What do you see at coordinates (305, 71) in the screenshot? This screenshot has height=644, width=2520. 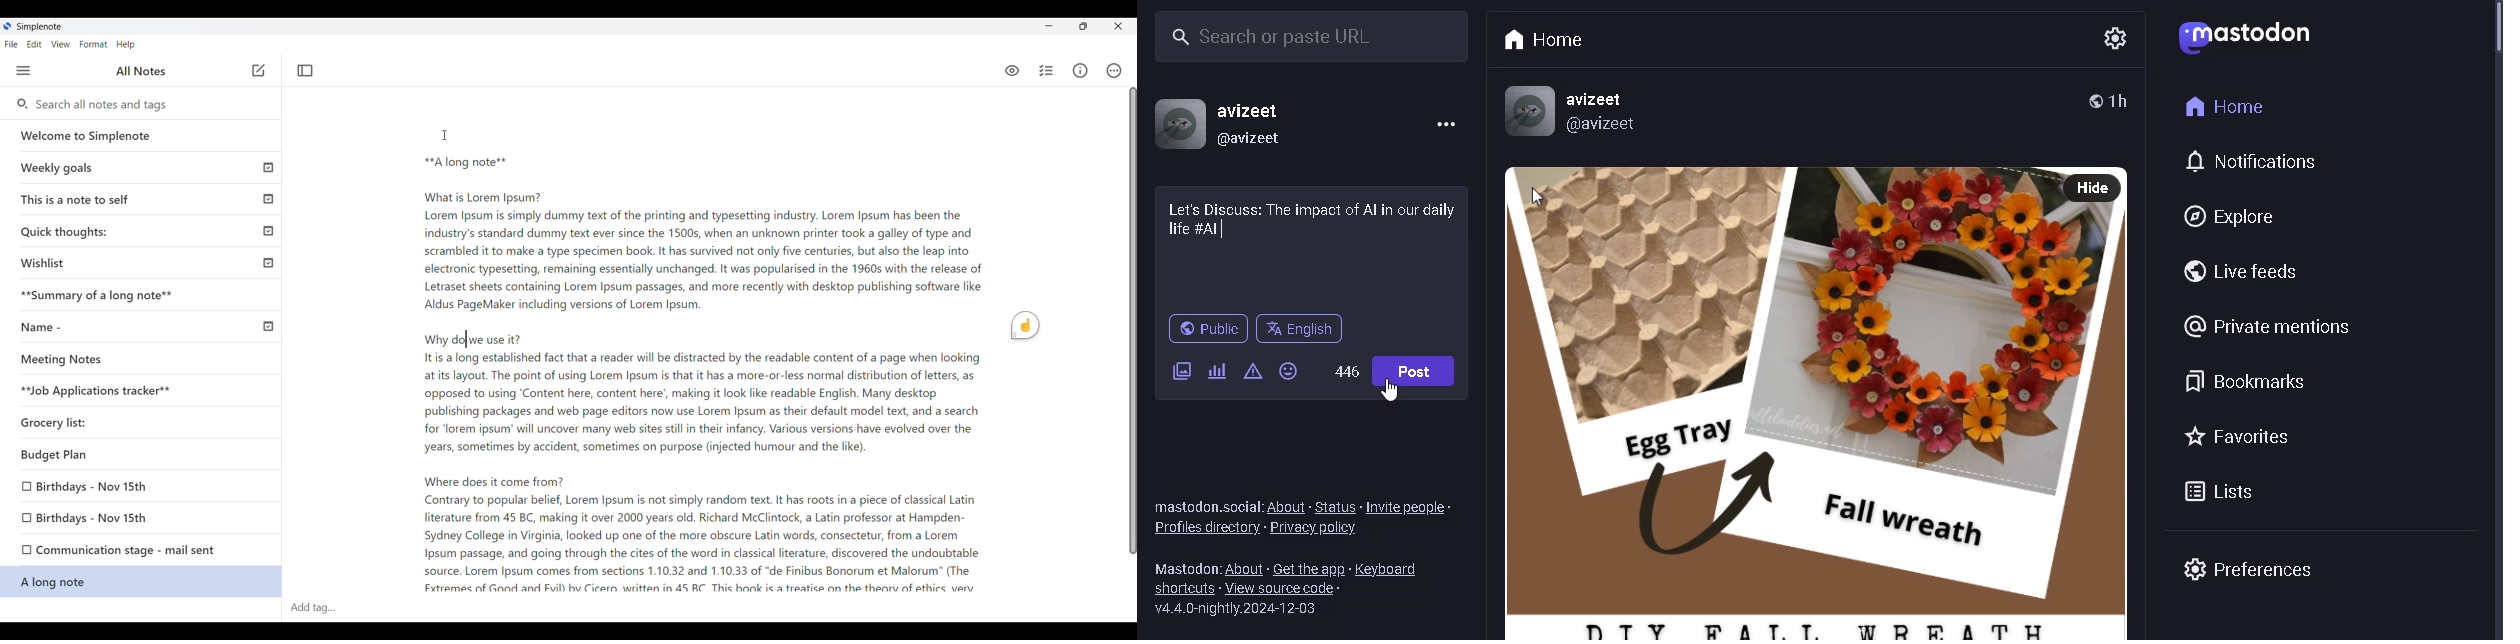 I see `Toggle focus mode` at bounding box center [305, 71].